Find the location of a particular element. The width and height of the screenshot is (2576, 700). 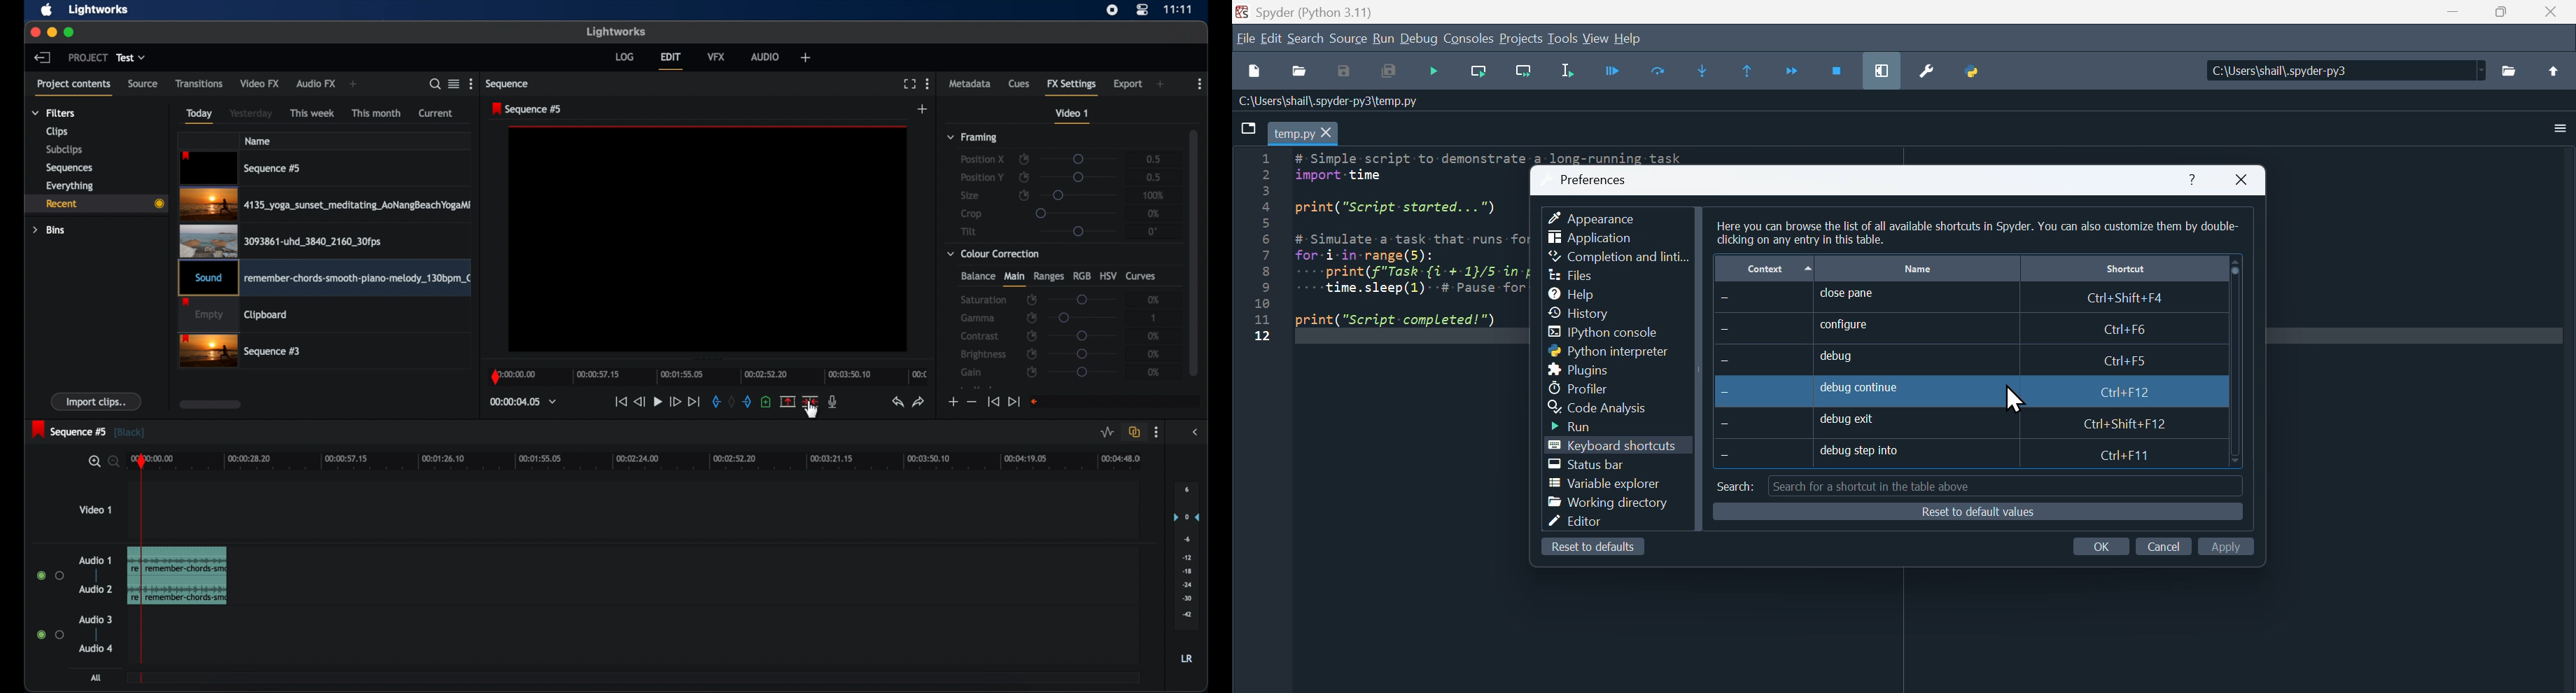

Editor is located at coordinates (1586, 524).